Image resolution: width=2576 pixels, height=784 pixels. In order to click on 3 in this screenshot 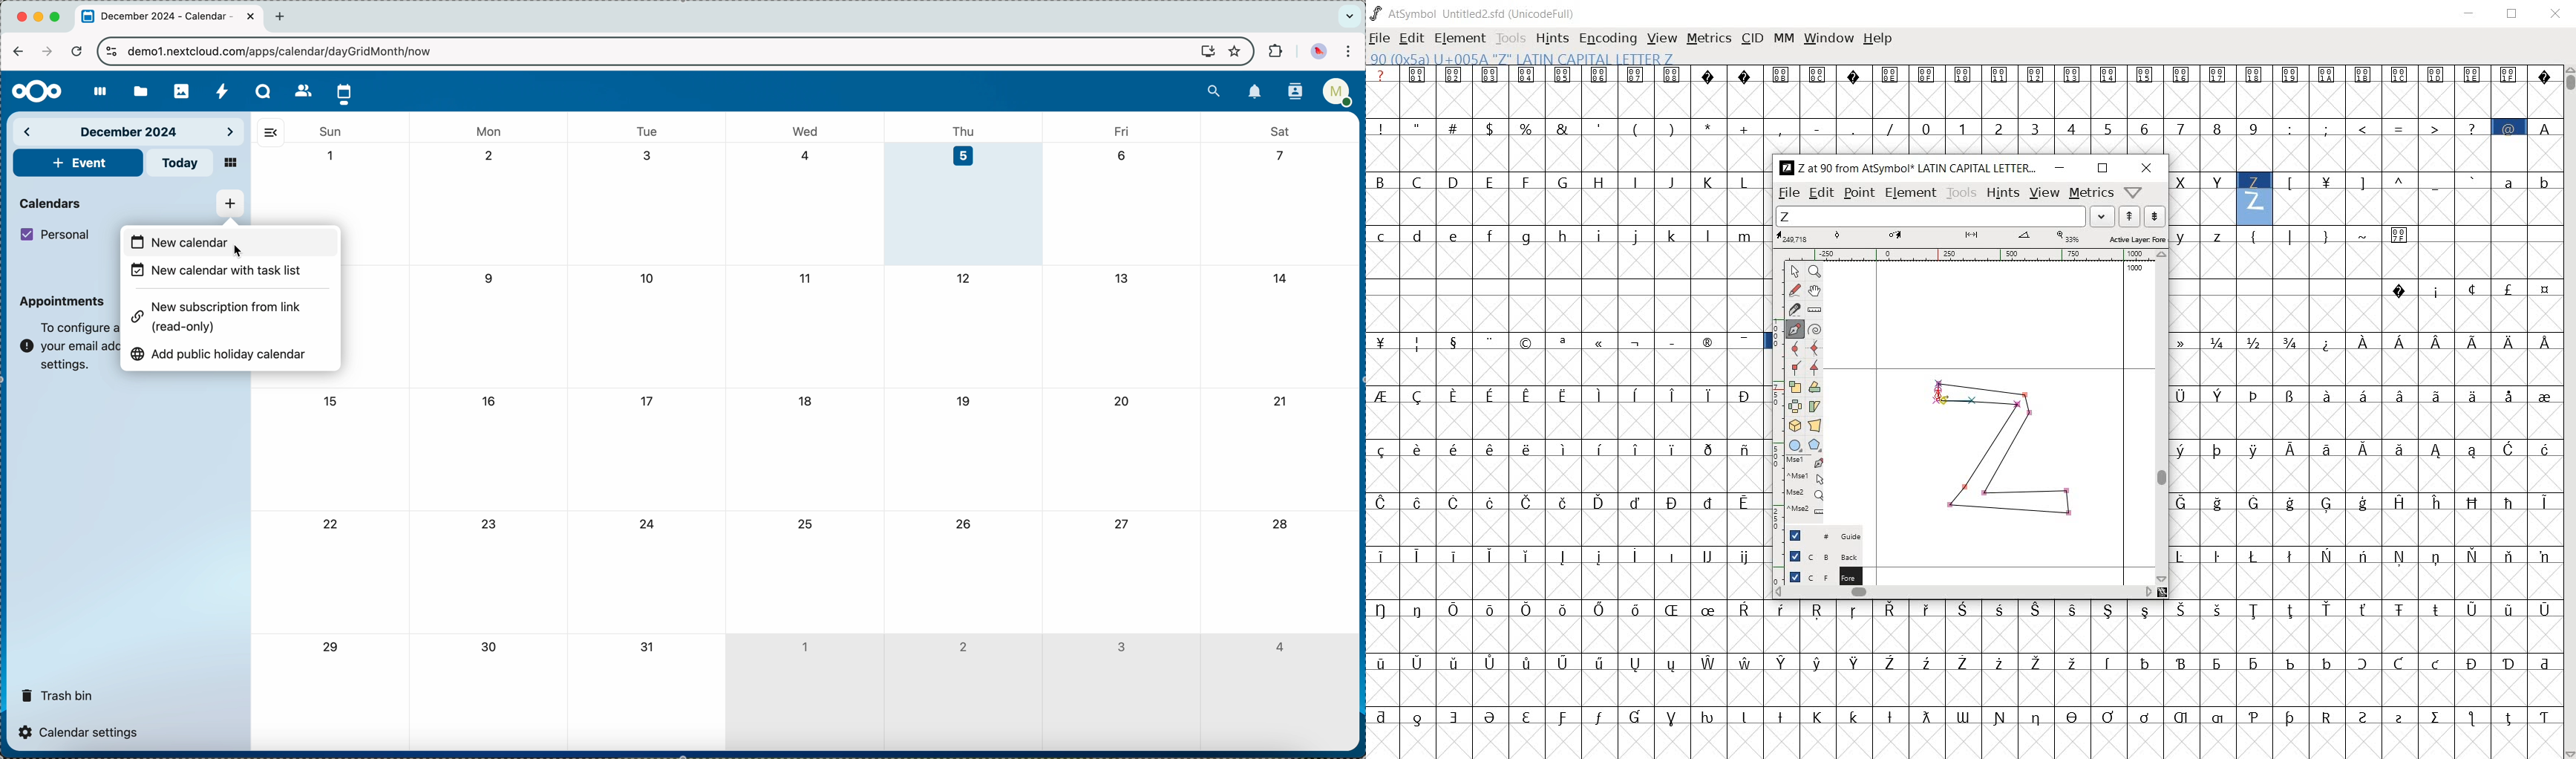, I will do `click(649, 156)`.